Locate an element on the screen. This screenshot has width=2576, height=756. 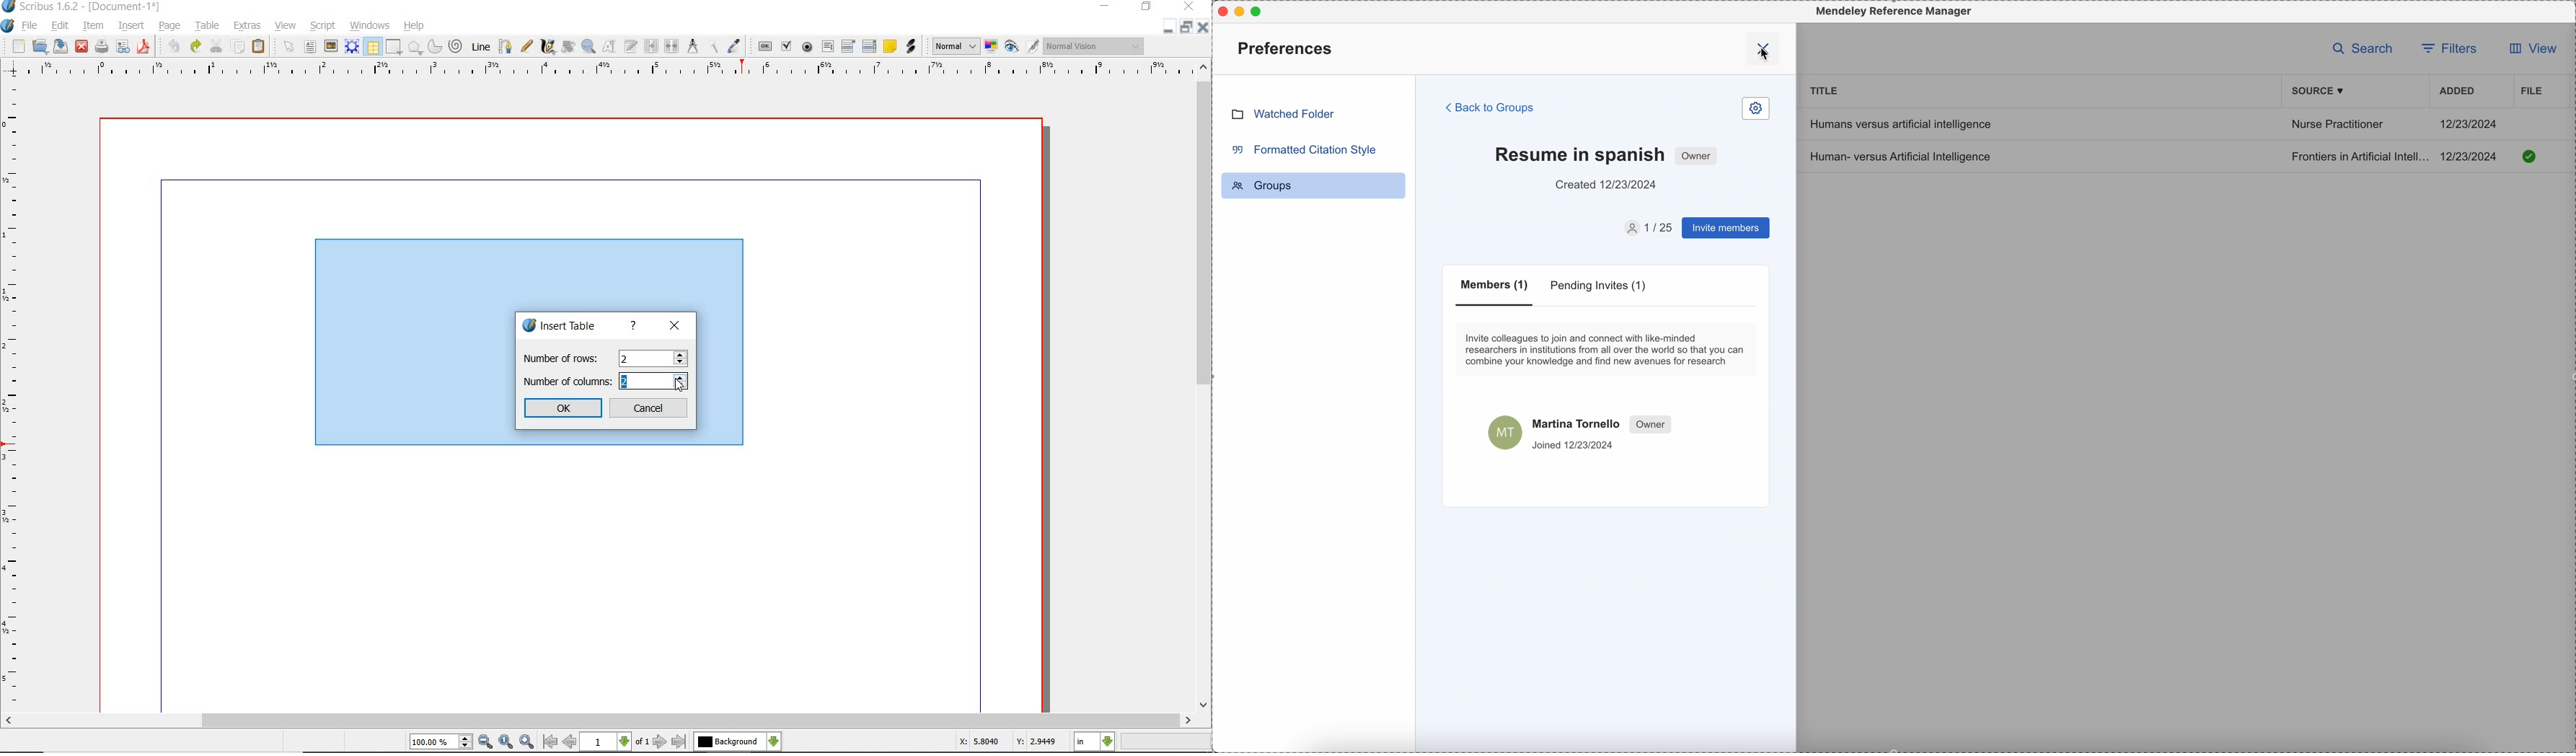
image preview quality is located at coordinates (955, 45).